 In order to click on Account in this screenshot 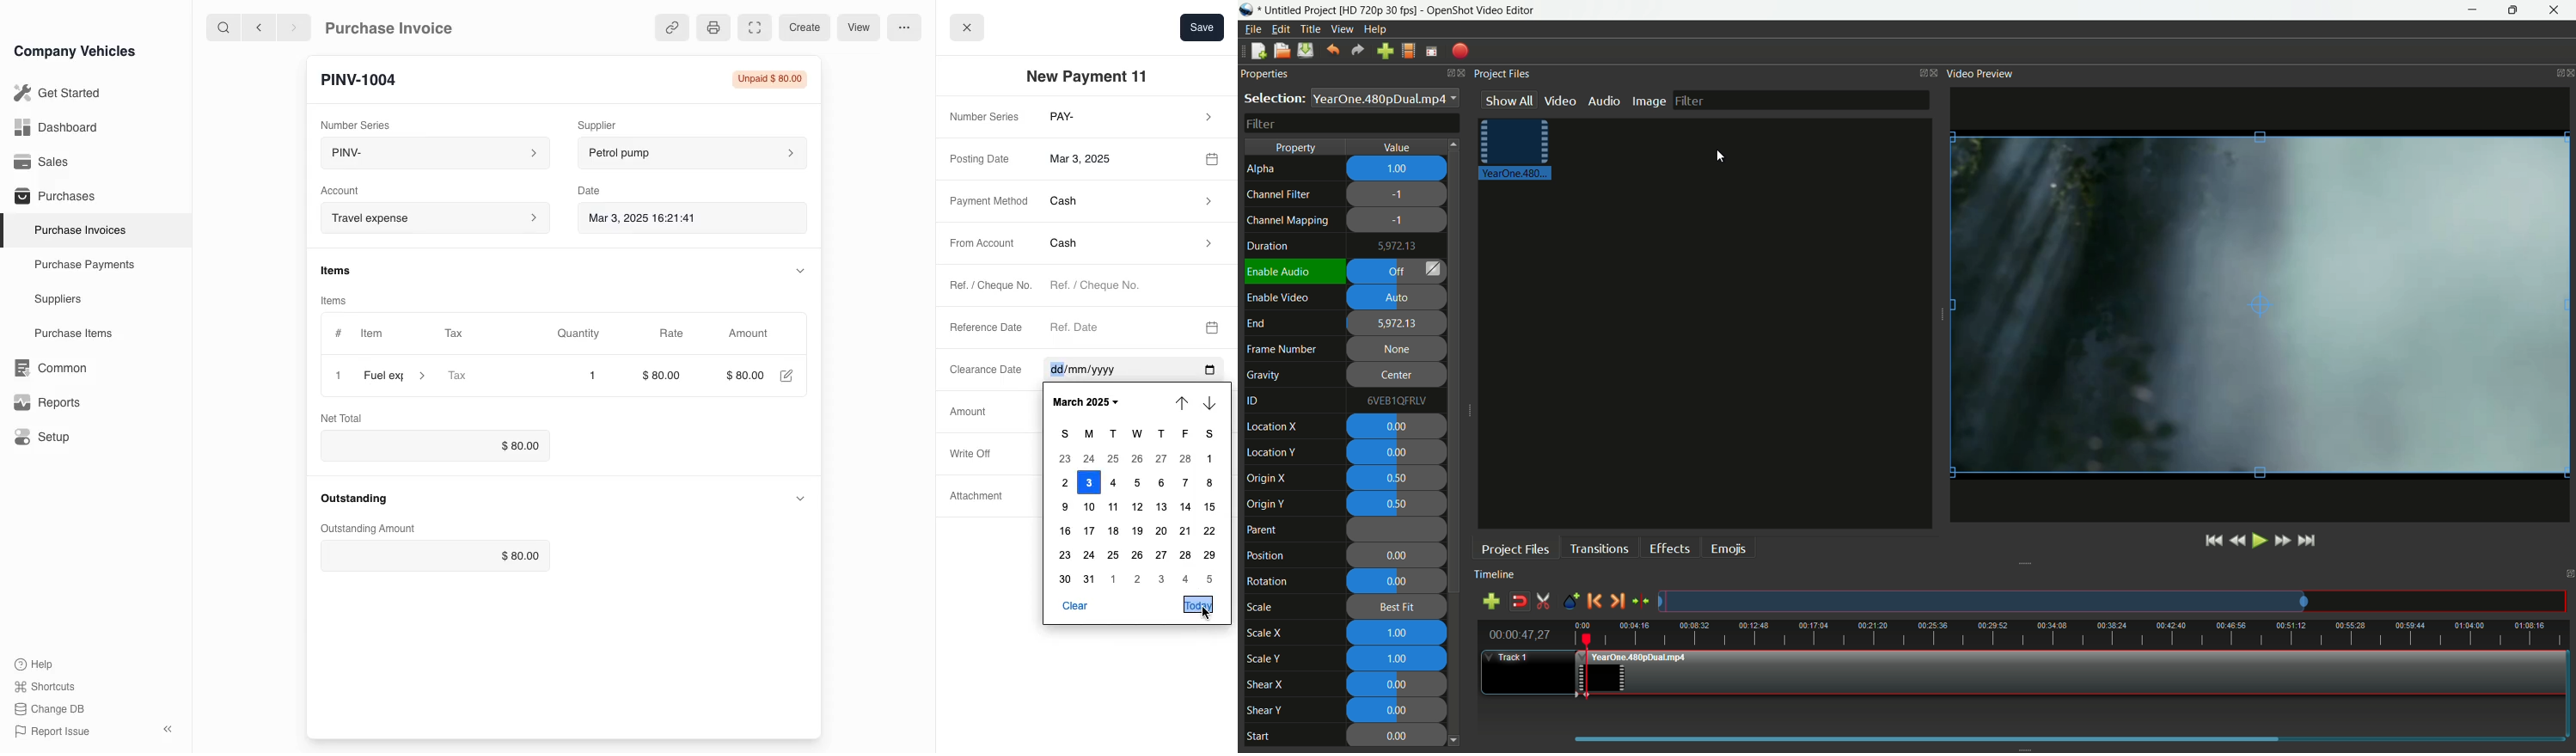, I will do `click(433, 217)`.